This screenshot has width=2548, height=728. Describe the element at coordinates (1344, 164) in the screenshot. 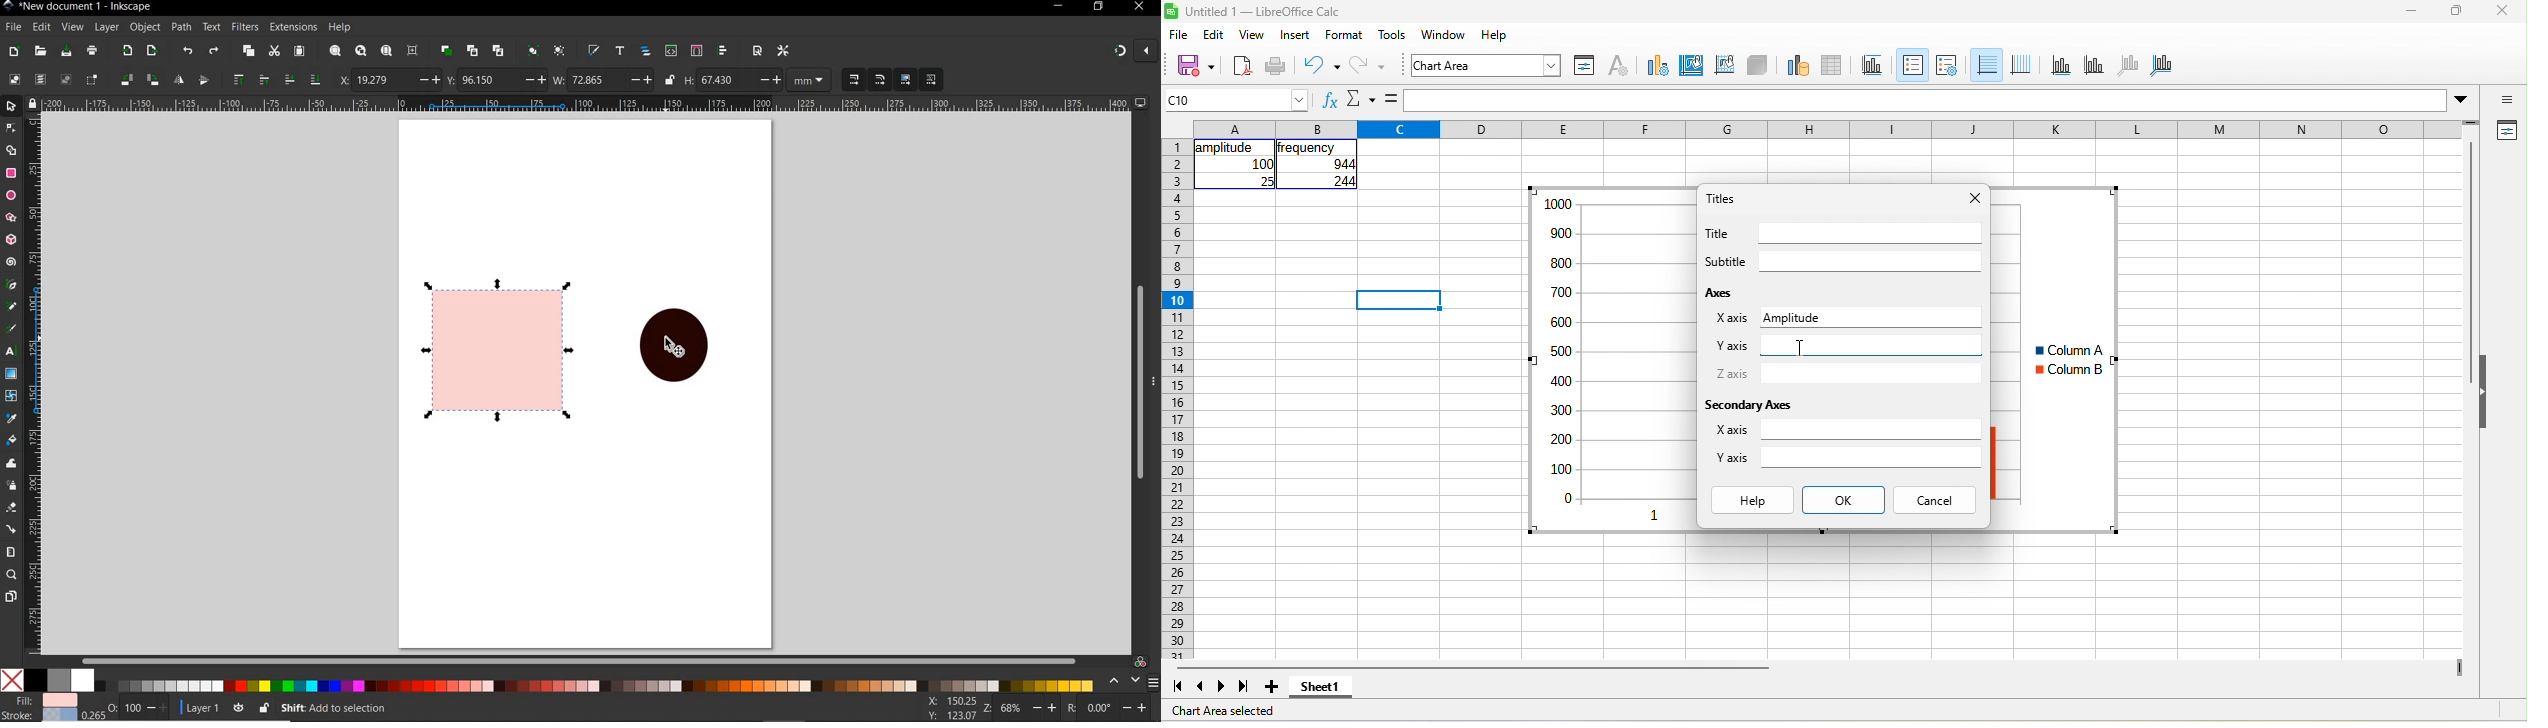

I see `044` at that location.